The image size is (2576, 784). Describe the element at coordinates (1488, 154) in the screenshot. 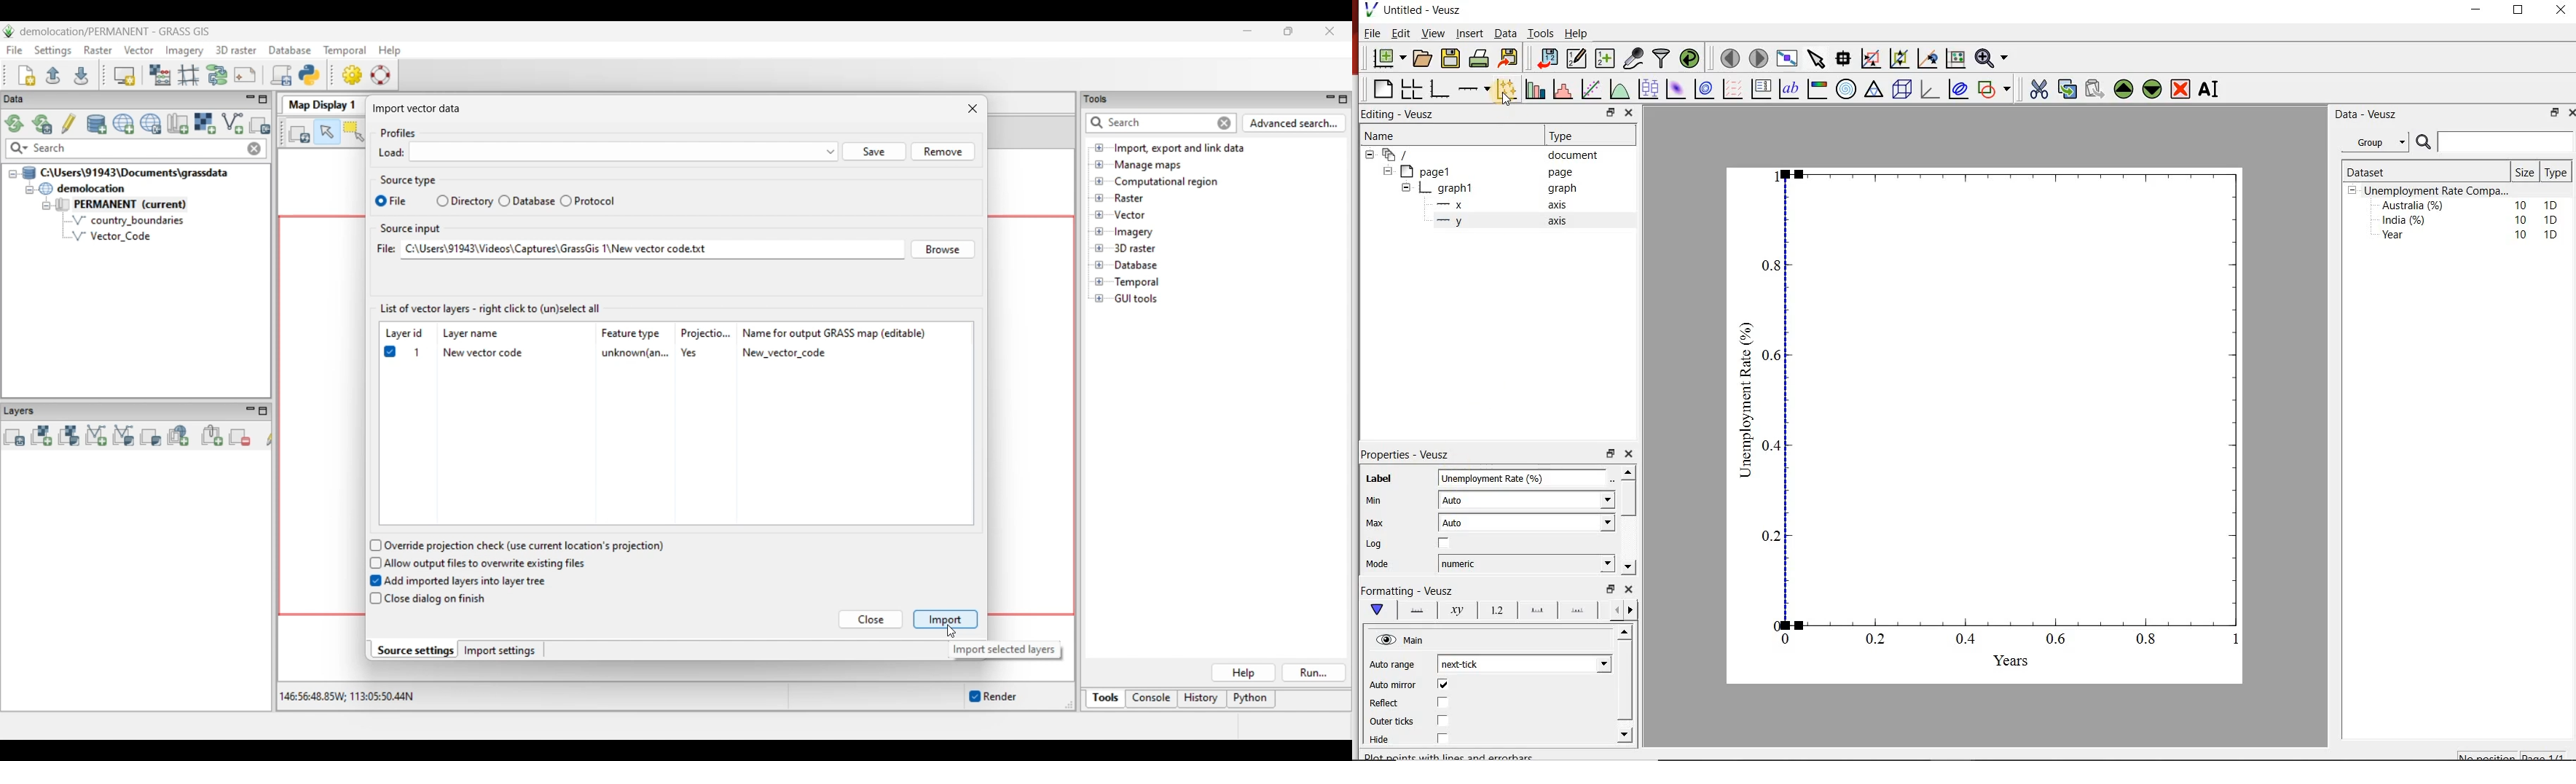

I see `‘document` at that location.